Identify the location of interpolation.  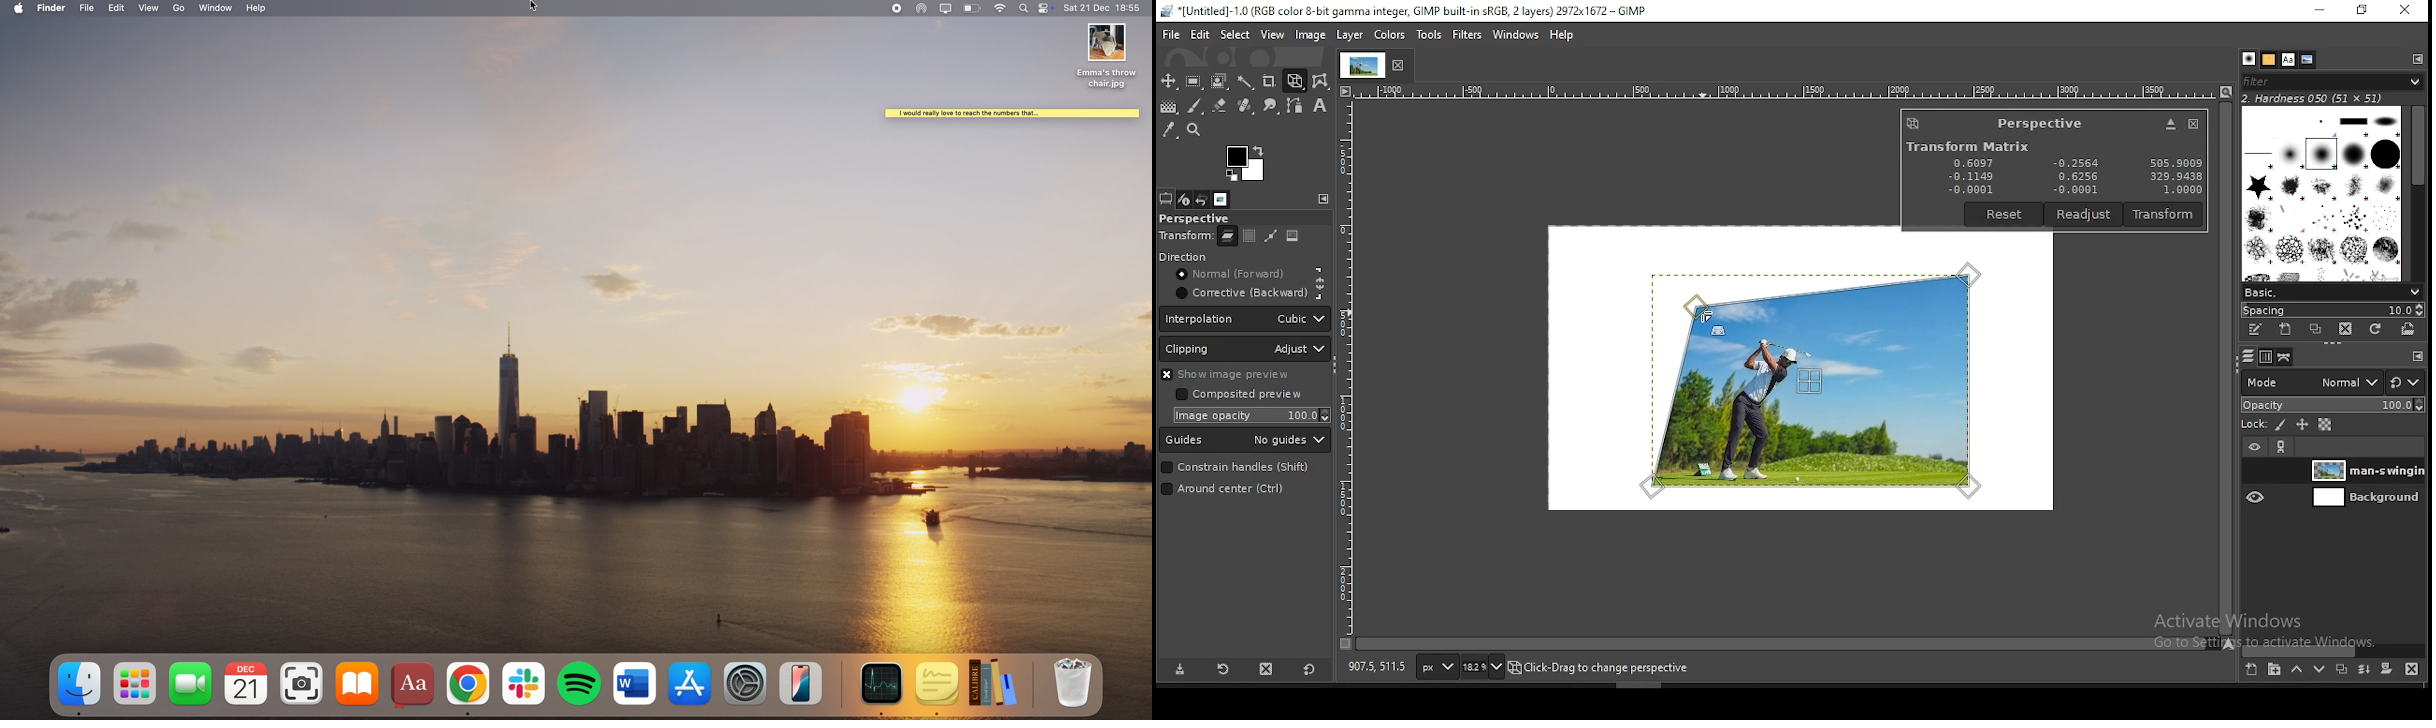
(1245, 319).